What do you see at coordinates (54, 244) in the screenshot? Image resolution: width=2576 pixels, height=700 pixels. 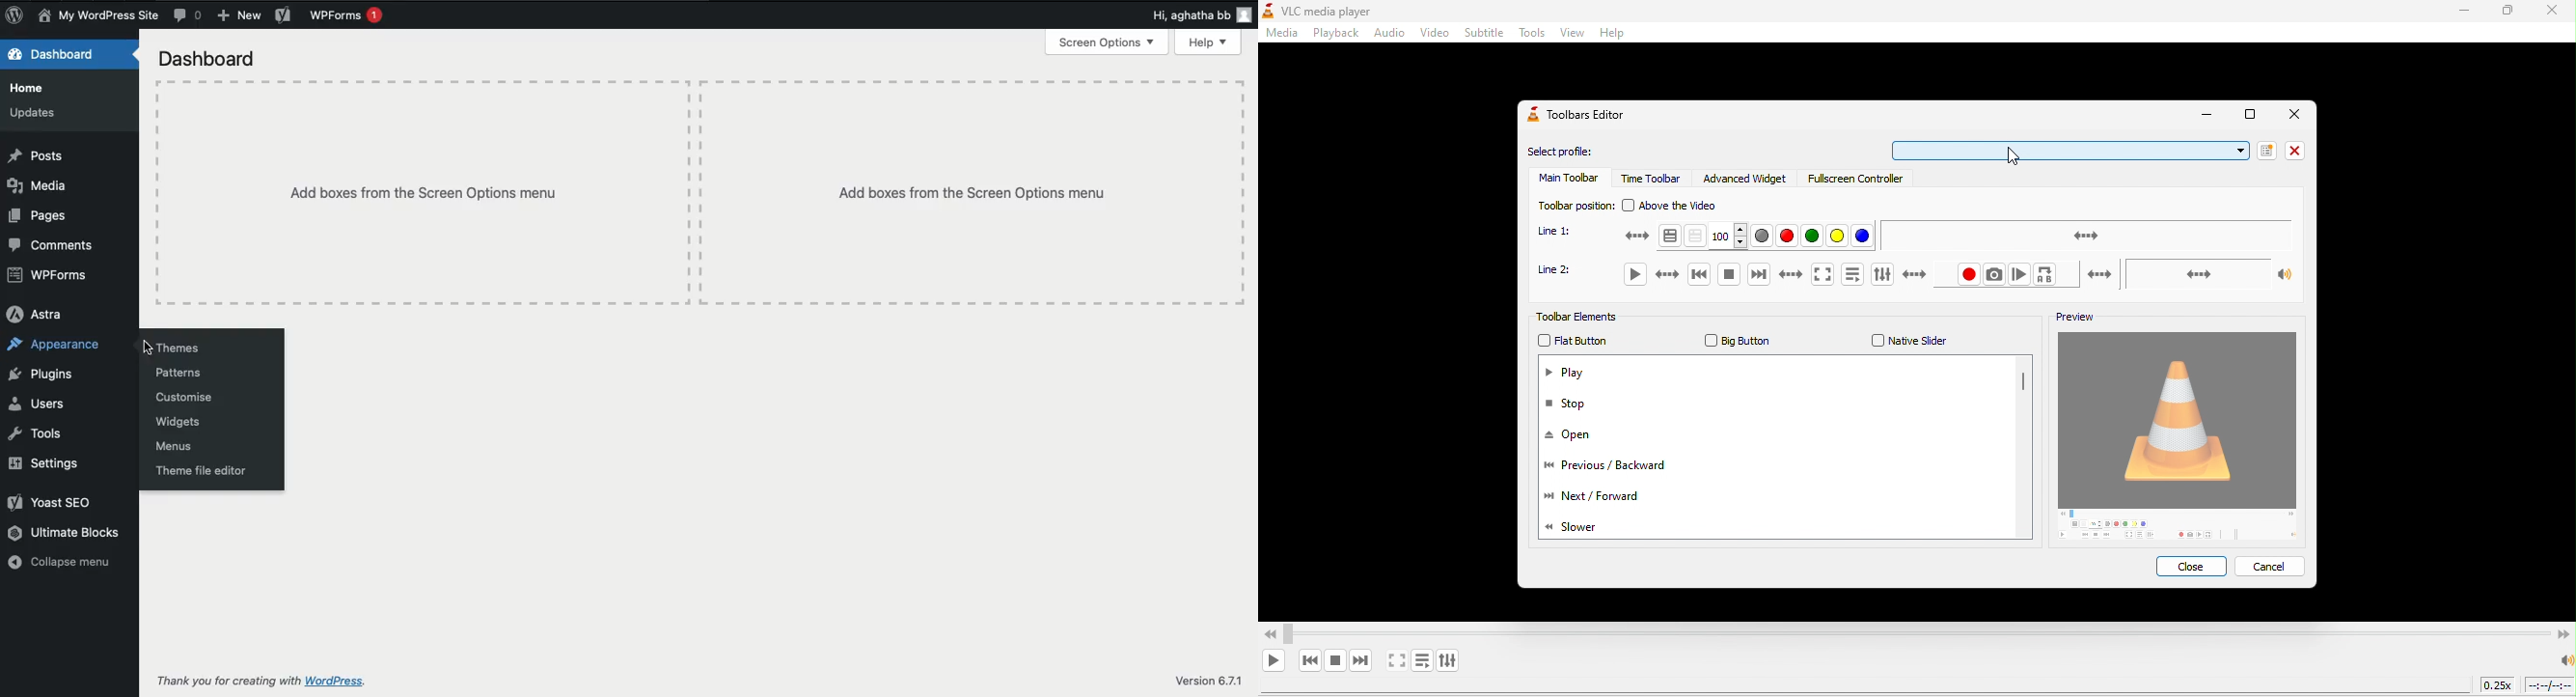 I see `Comments` at bounding box center [54, 244].